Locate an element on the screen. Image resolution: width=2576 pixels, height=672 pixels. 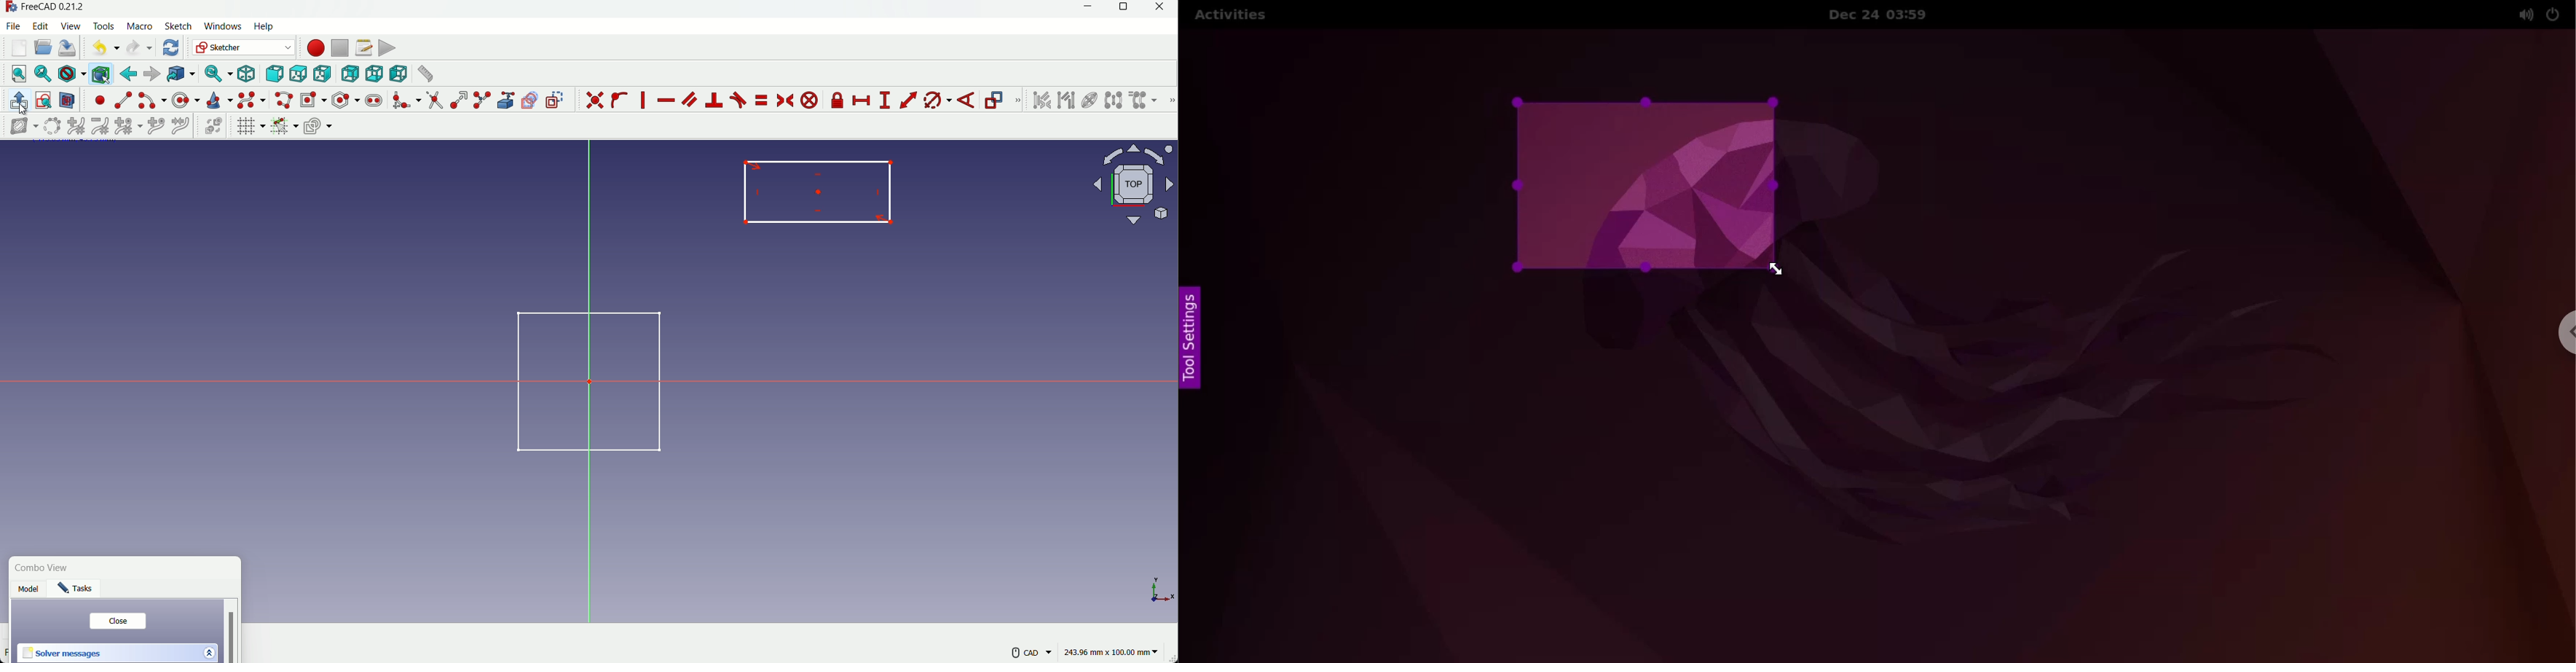
Solver Messages is located at coordinates (63, 654).